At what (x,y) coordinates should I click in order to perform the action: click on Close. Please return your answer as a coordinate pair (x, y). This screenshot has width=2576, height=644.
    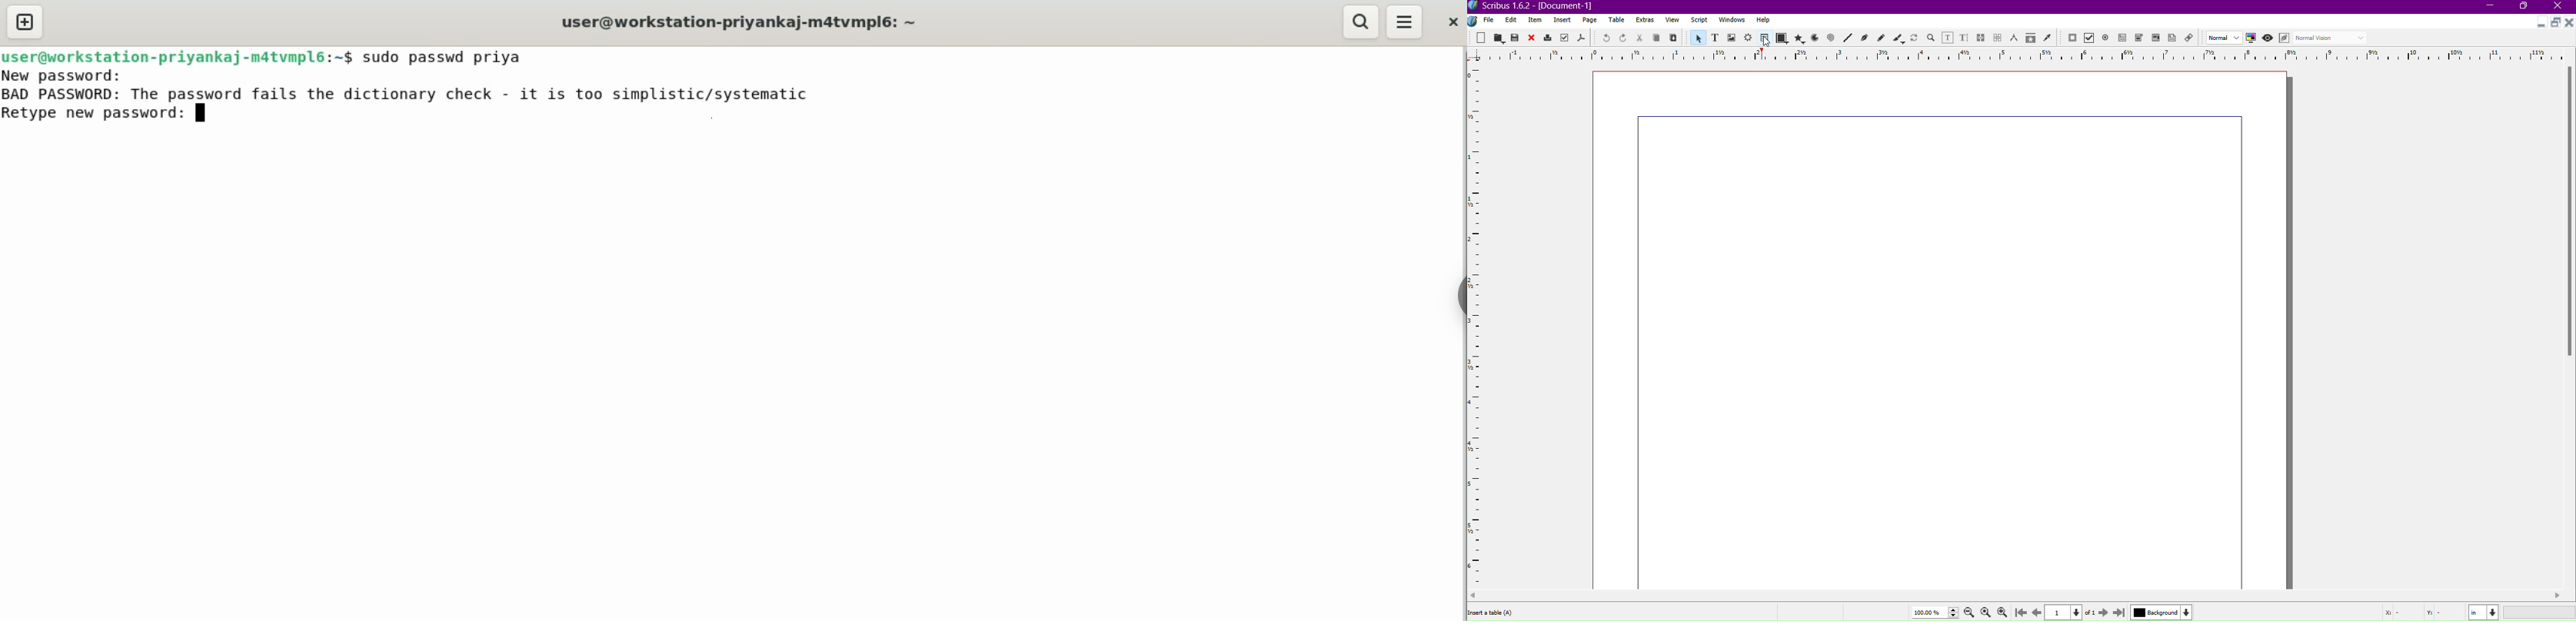
    Looking at the image, I should click on (1533, 38).